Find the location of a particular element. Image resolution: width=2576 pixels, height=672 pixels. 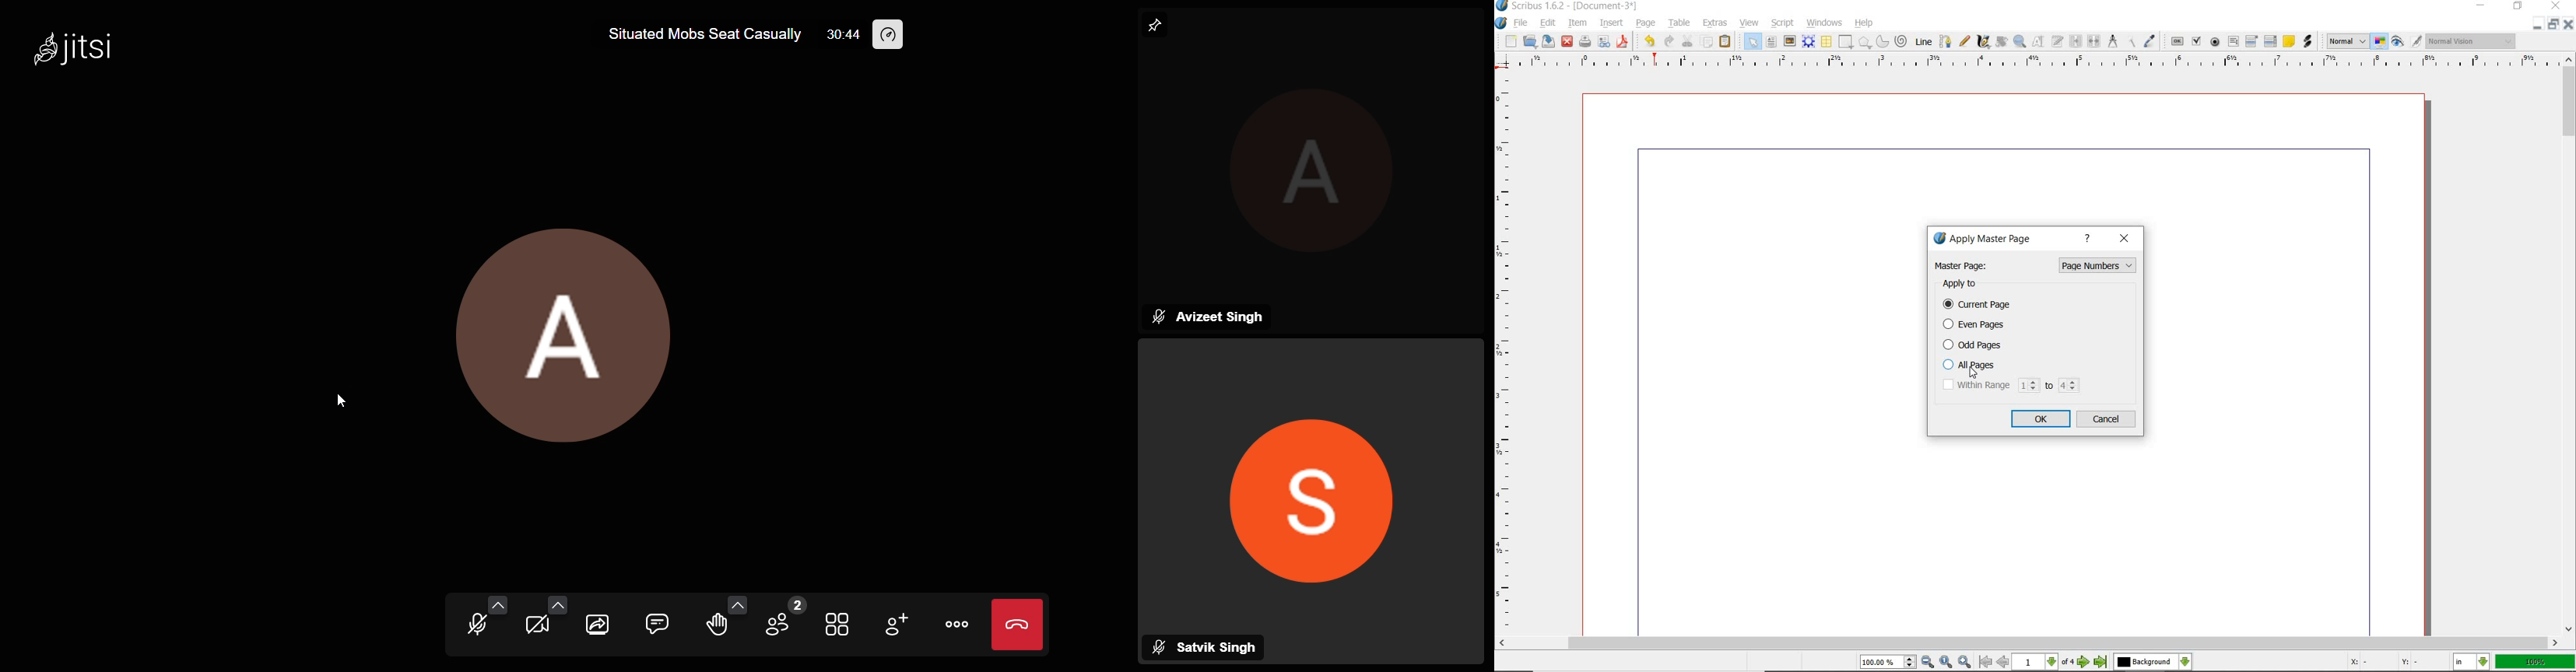

scrollbar is located at coordinates (2570, 344).